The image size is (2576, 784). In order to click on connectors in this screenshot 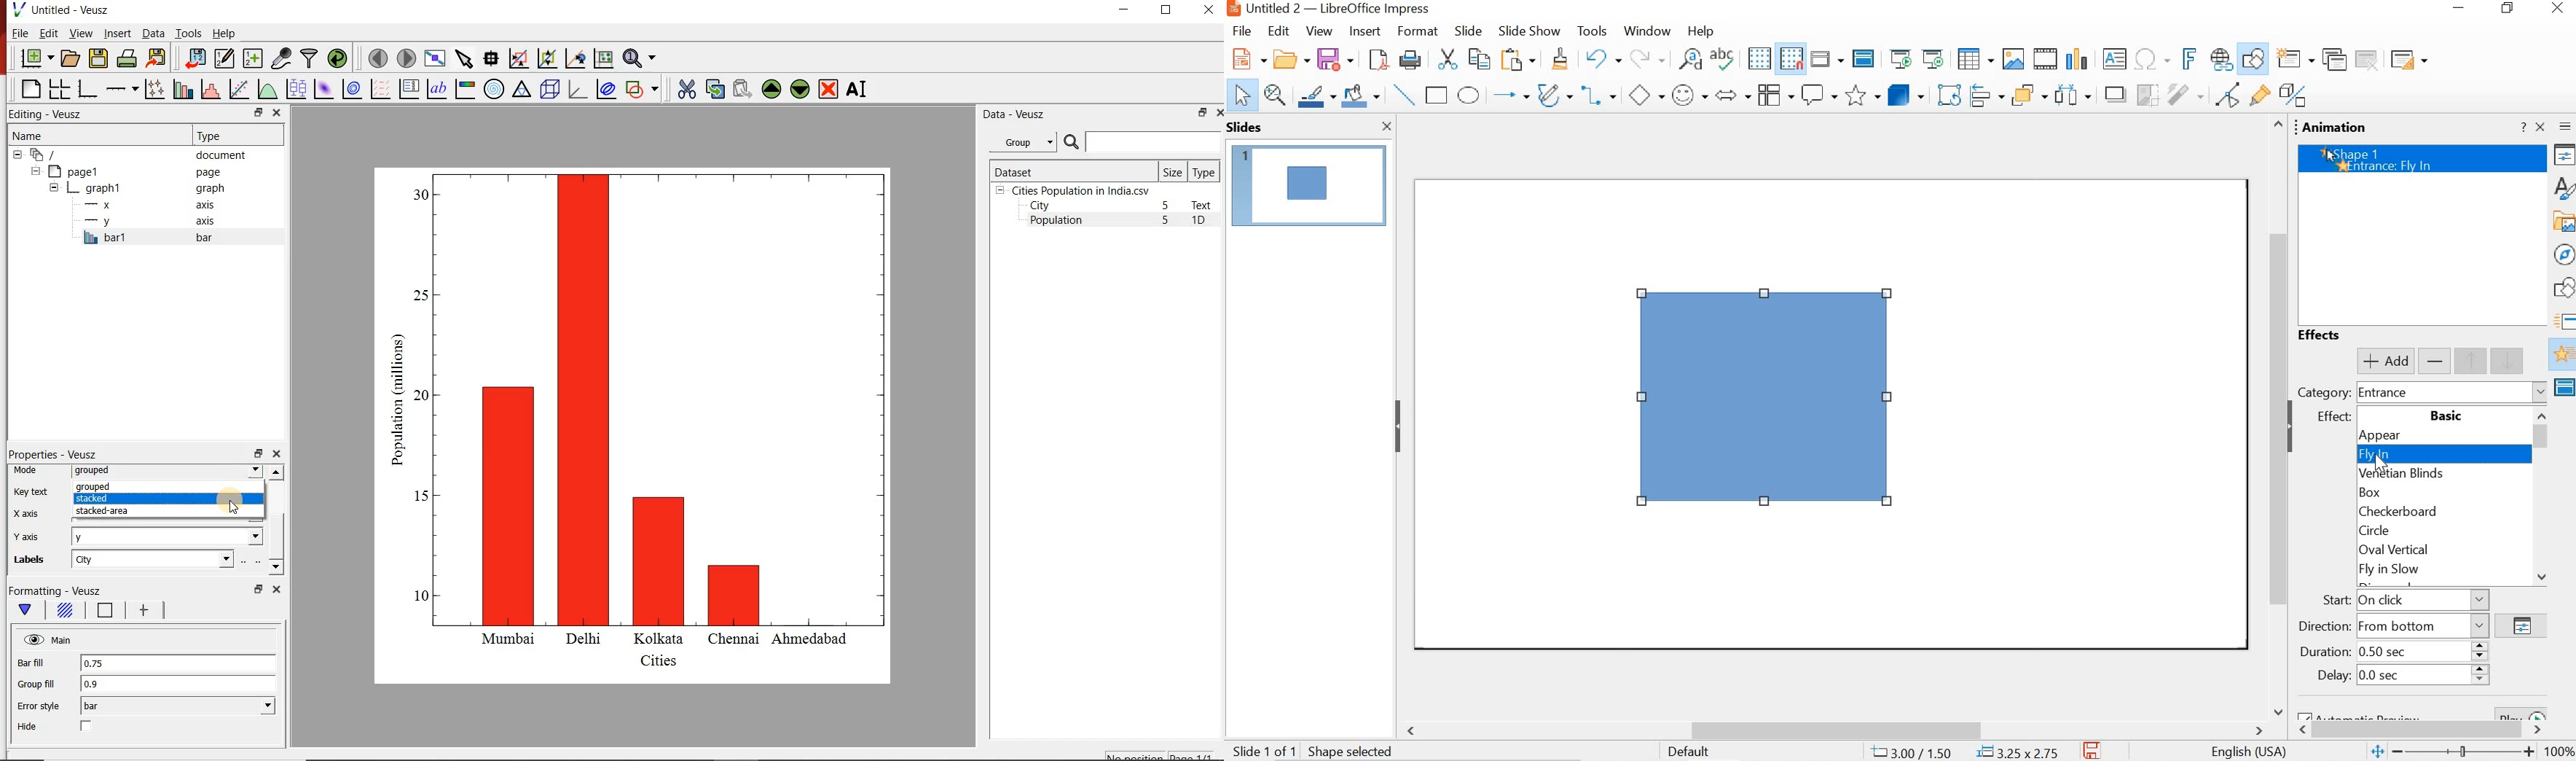, I will do `click(1598, 92)`.